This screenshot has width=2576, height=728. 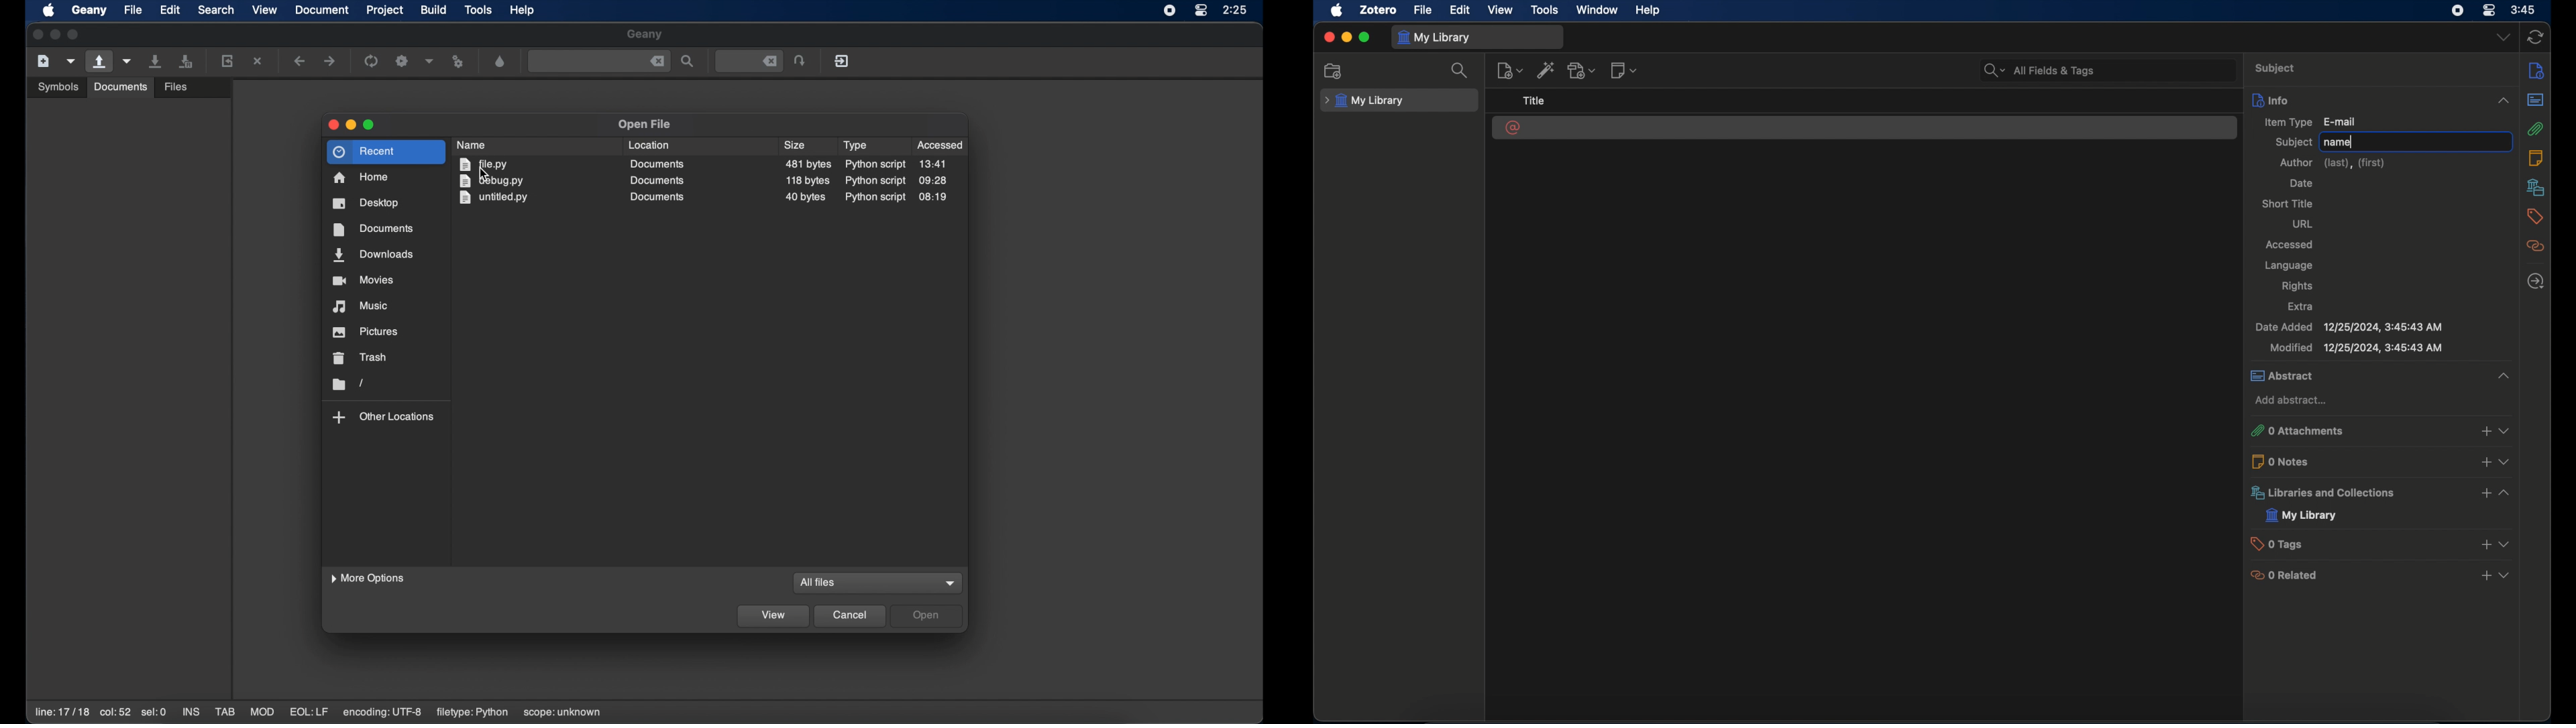 What do you see at coordinates (2489, 11) in the screenshot?
I see `control center` at bounding box center [2489, 11].